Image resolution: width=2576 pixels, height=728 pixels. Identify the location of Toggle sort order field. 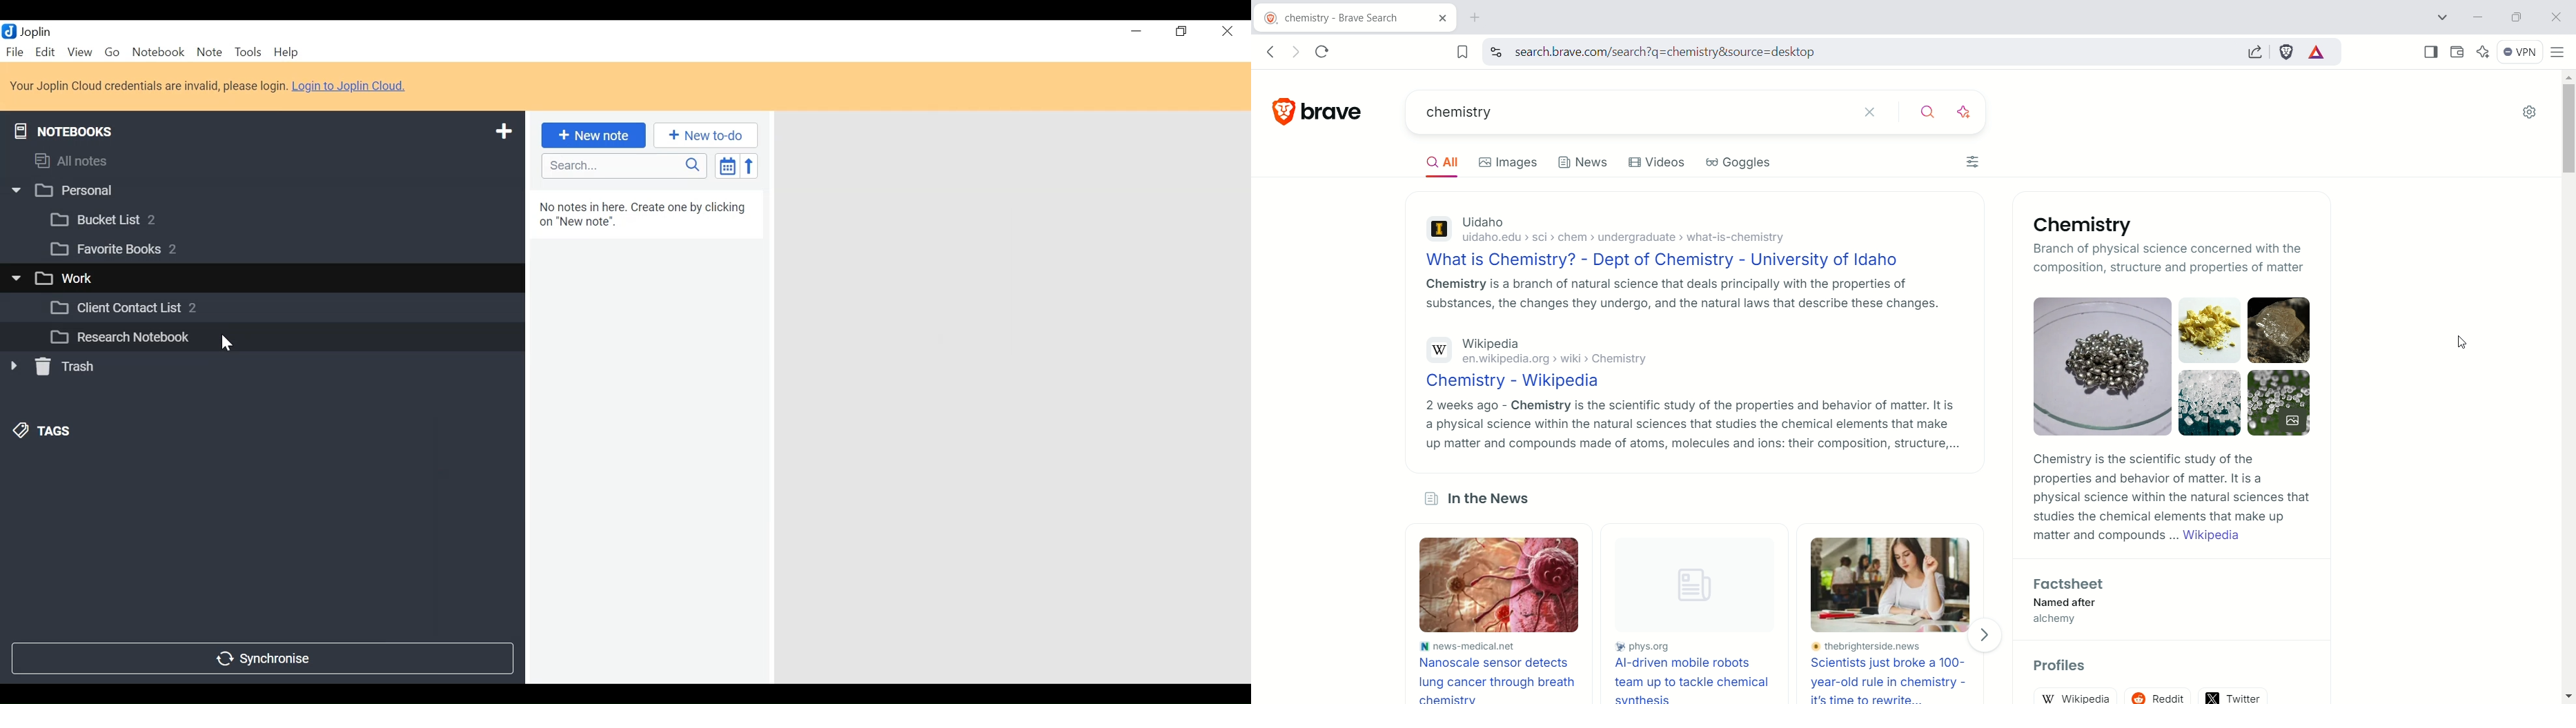
(726, 165).